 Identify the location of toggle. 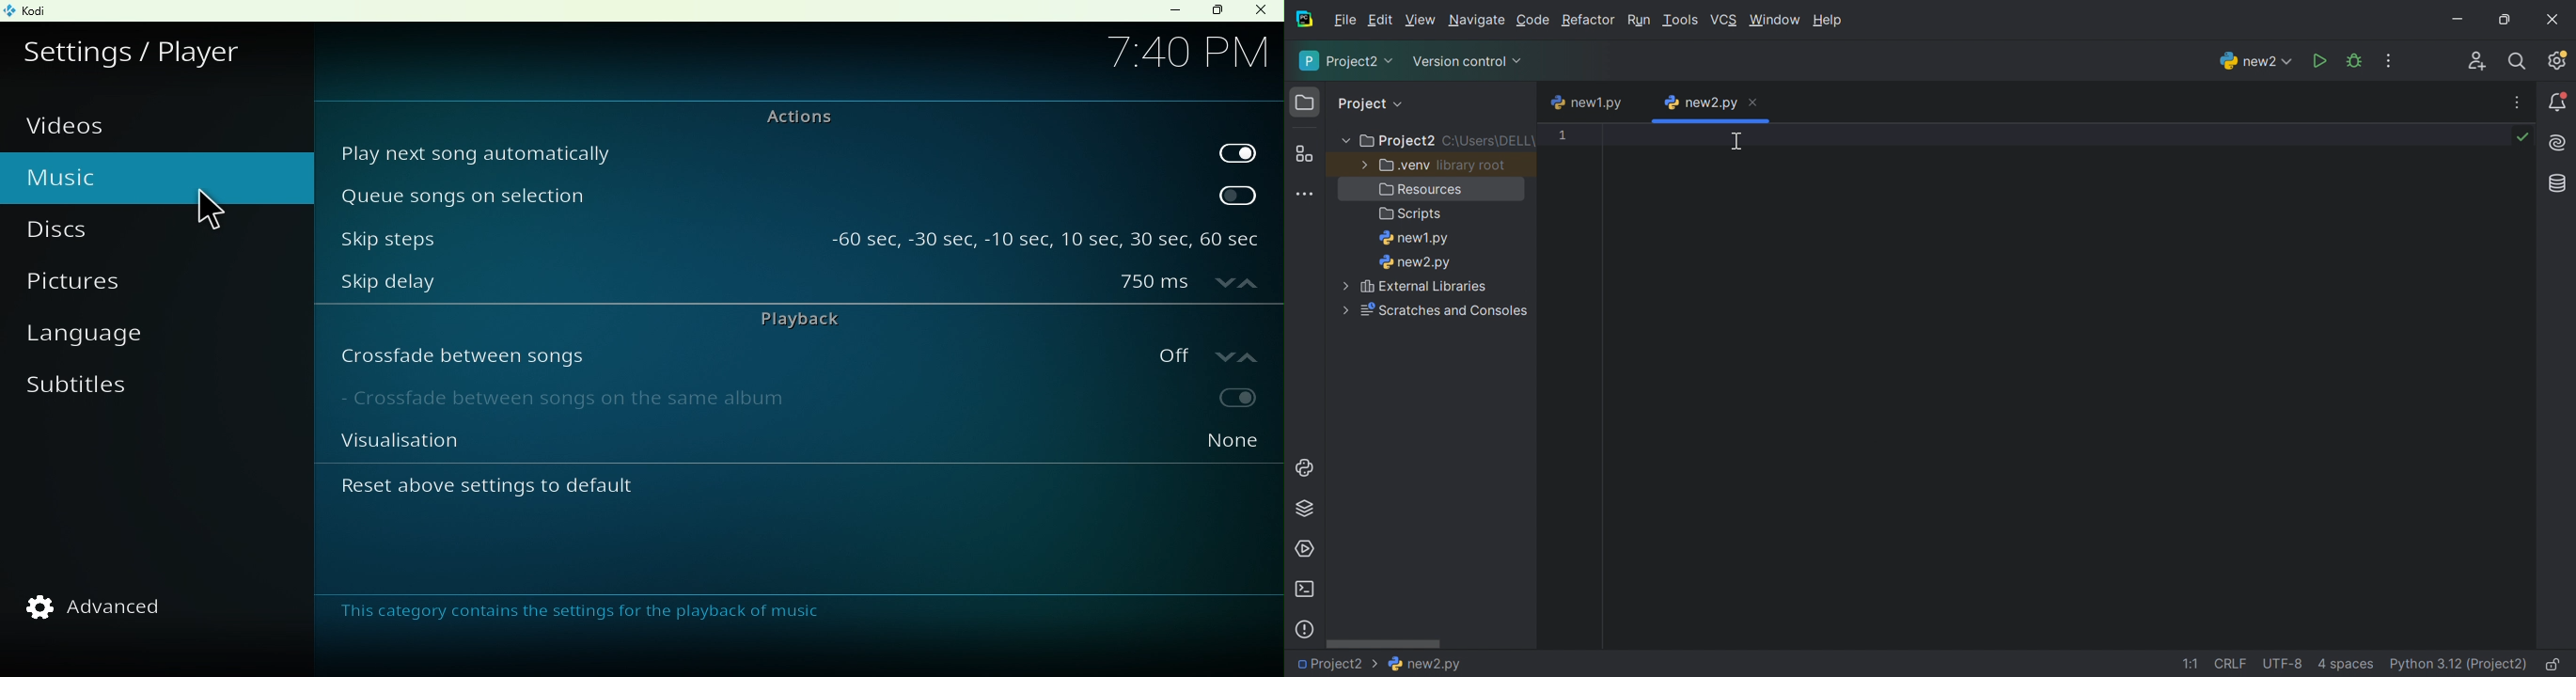
(1237, 150).